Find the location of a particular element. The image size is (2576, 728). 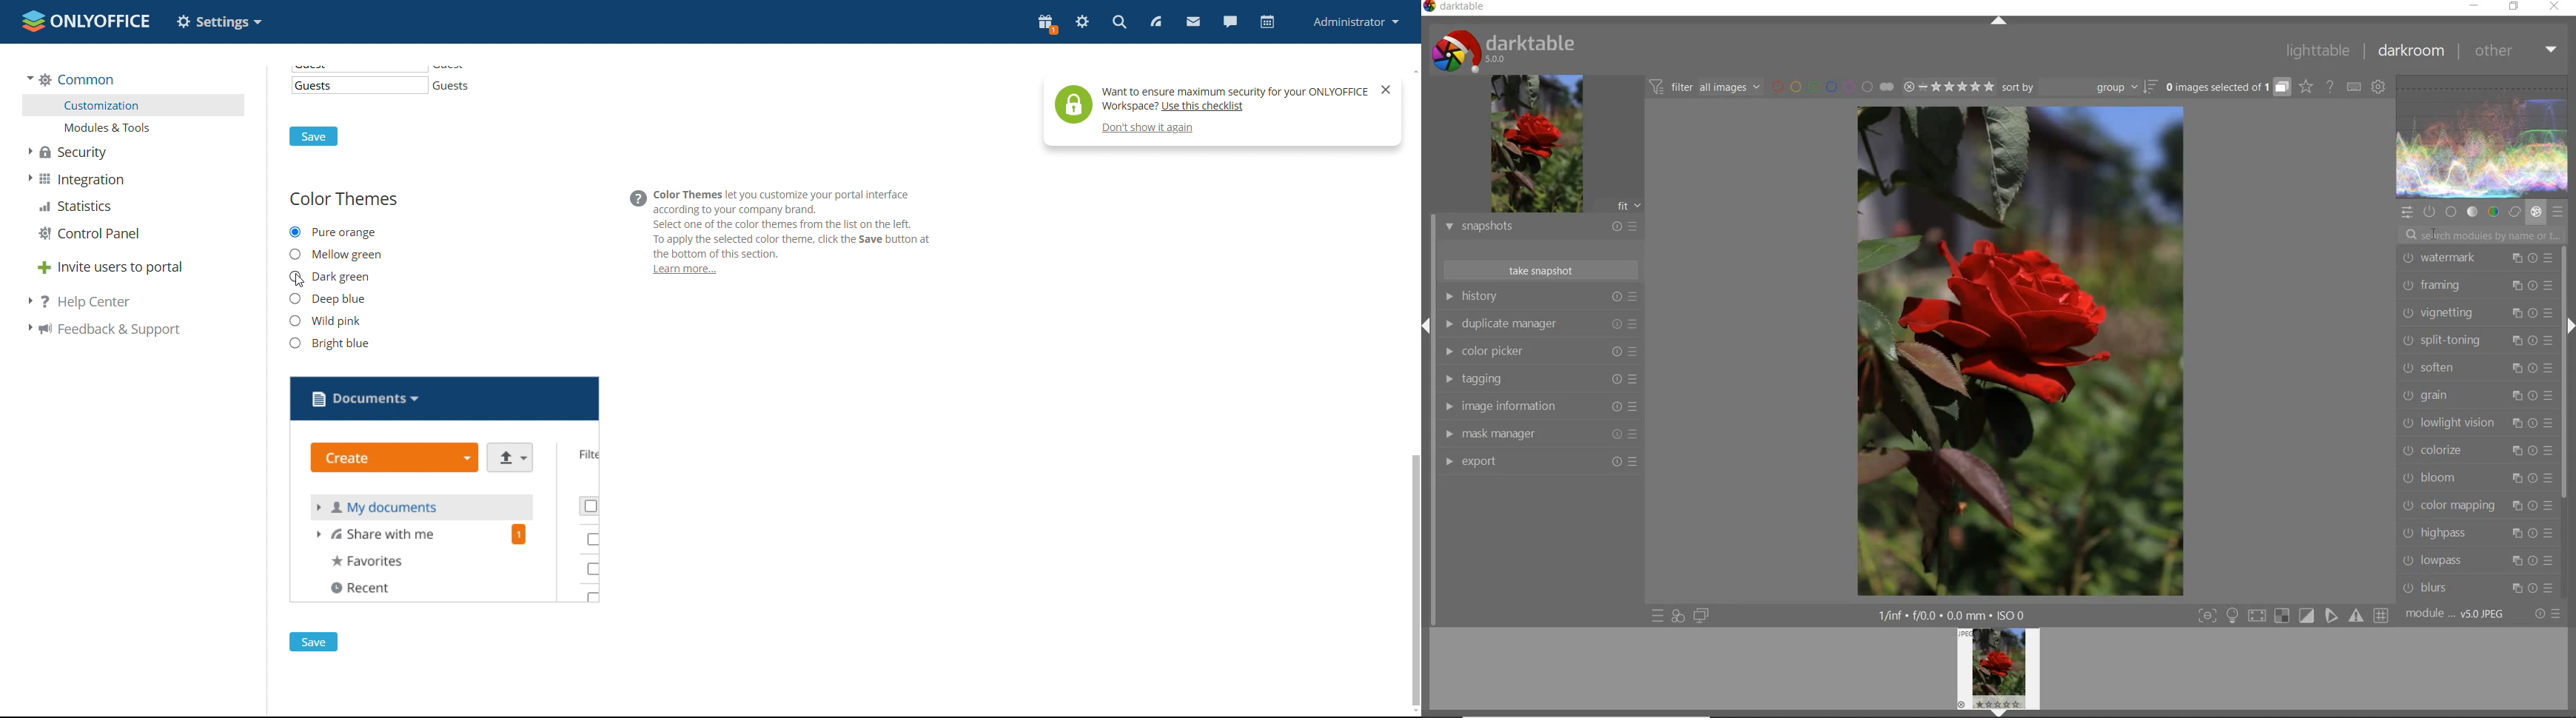

template for guest is located at coordinates (359, 85).